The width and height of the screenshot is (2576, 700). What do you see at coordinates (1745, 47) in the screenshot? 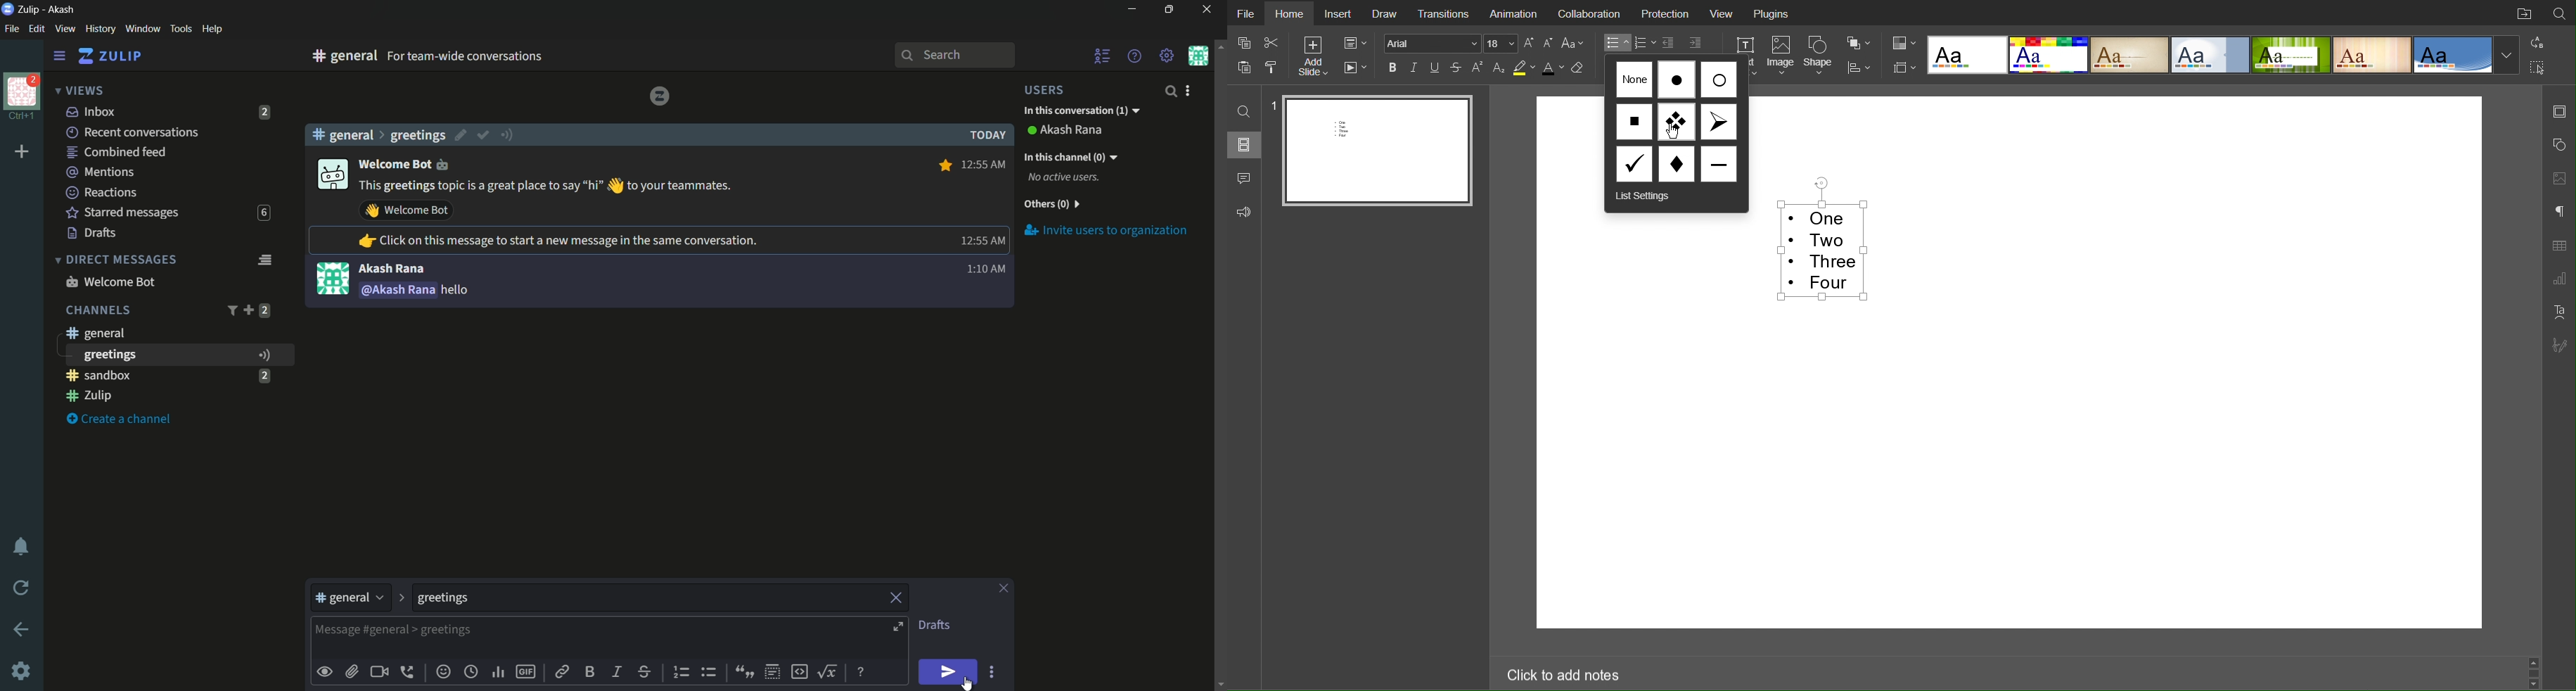
I see `Text Box` at bounding box center [1745, 47].